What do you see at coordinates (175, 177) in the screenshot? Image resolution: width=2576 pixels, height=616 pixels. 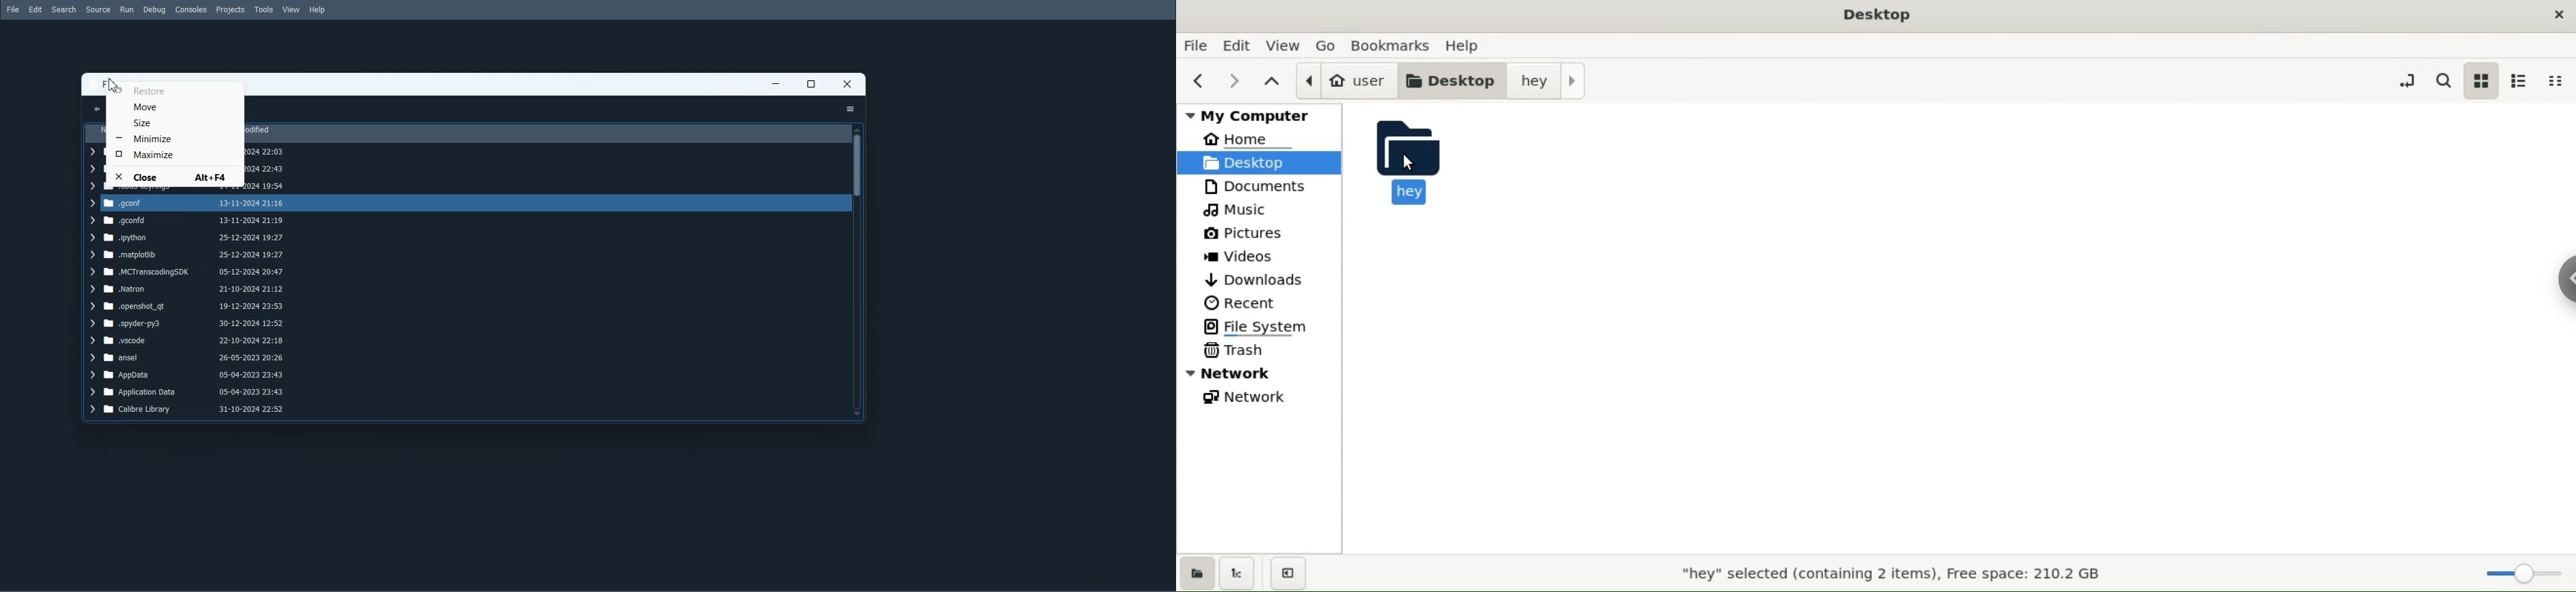 I see `Close` at bounding box center [175, 177].